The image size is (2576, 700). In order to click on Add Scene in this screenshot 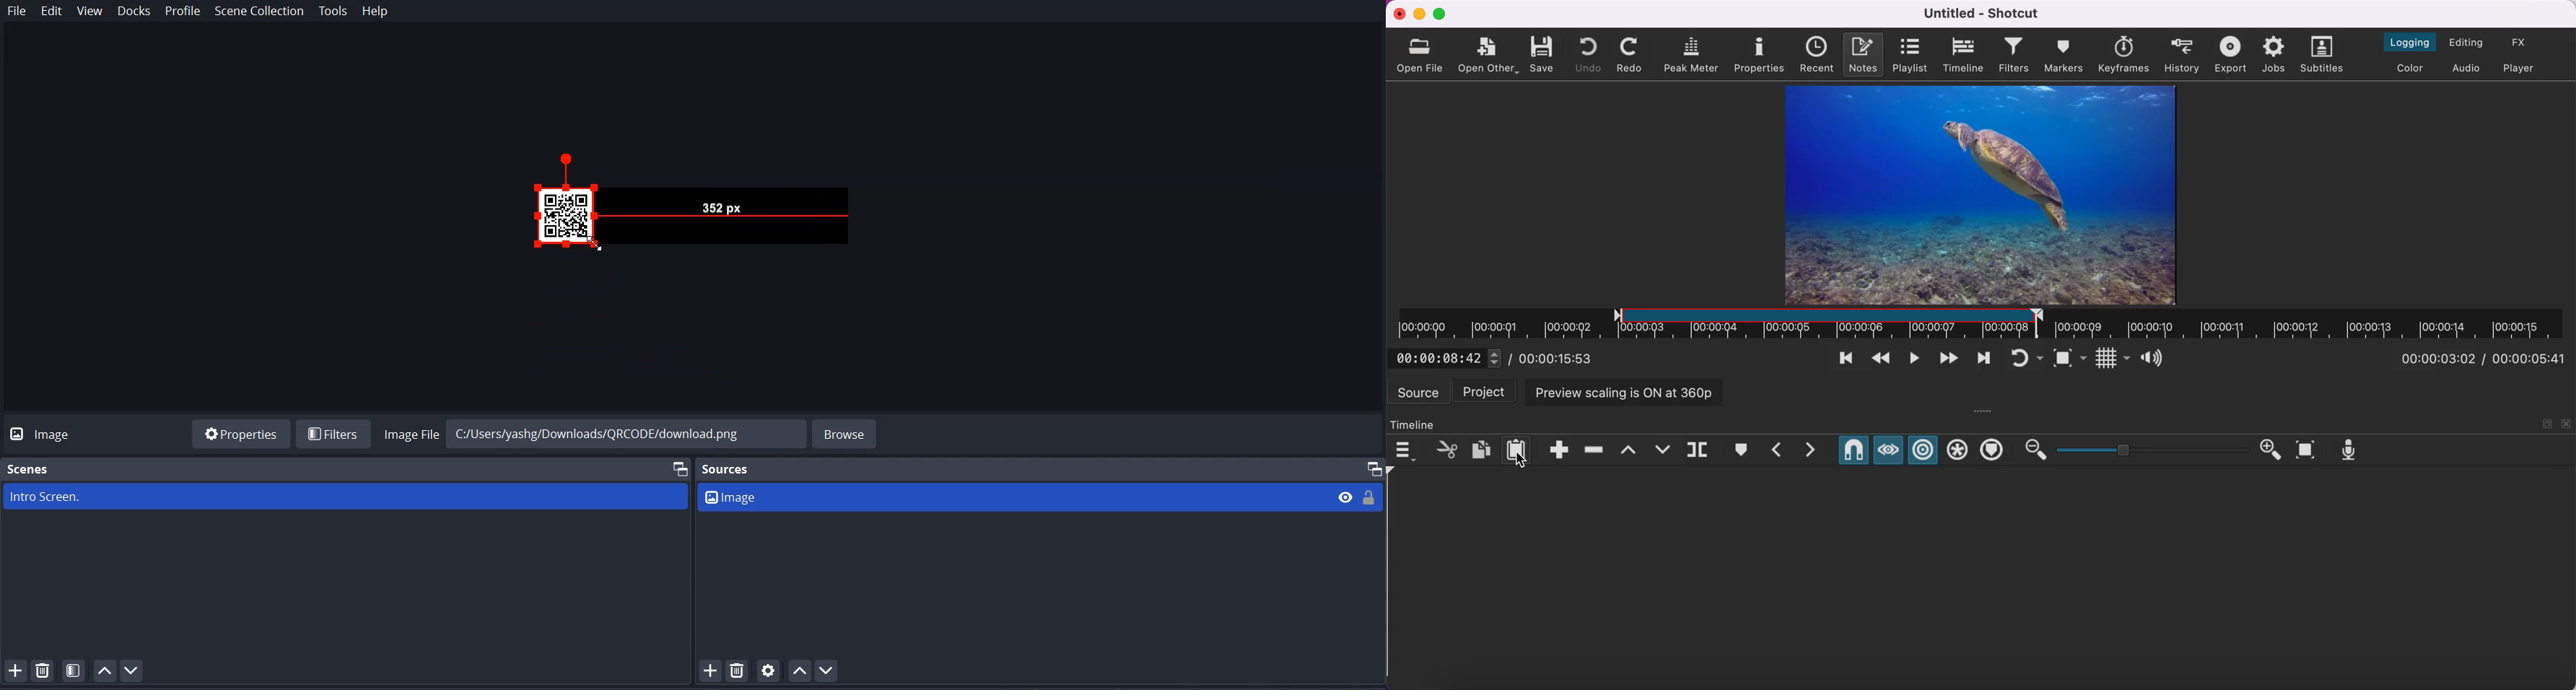, I will do `click(14, 670)`.